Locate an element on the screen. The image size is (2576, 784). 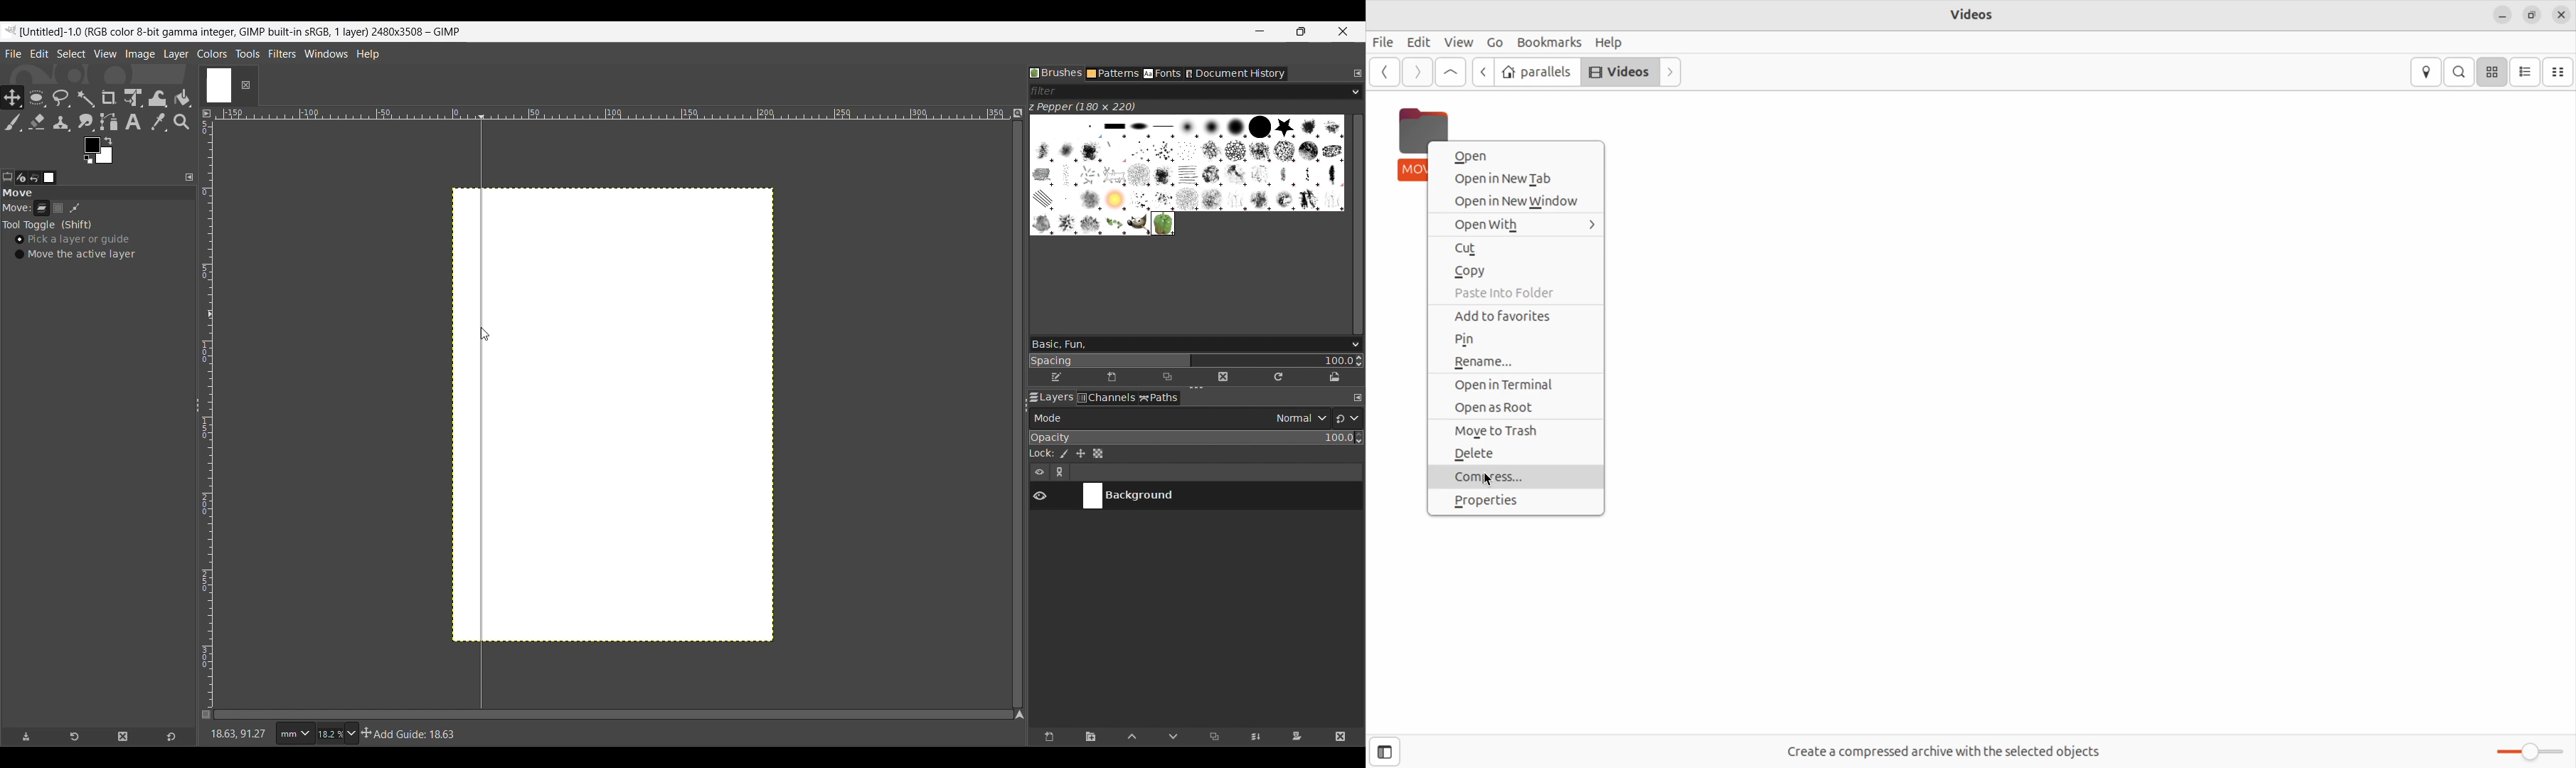
Navigate the image display is located at coordinates (1019, 715).